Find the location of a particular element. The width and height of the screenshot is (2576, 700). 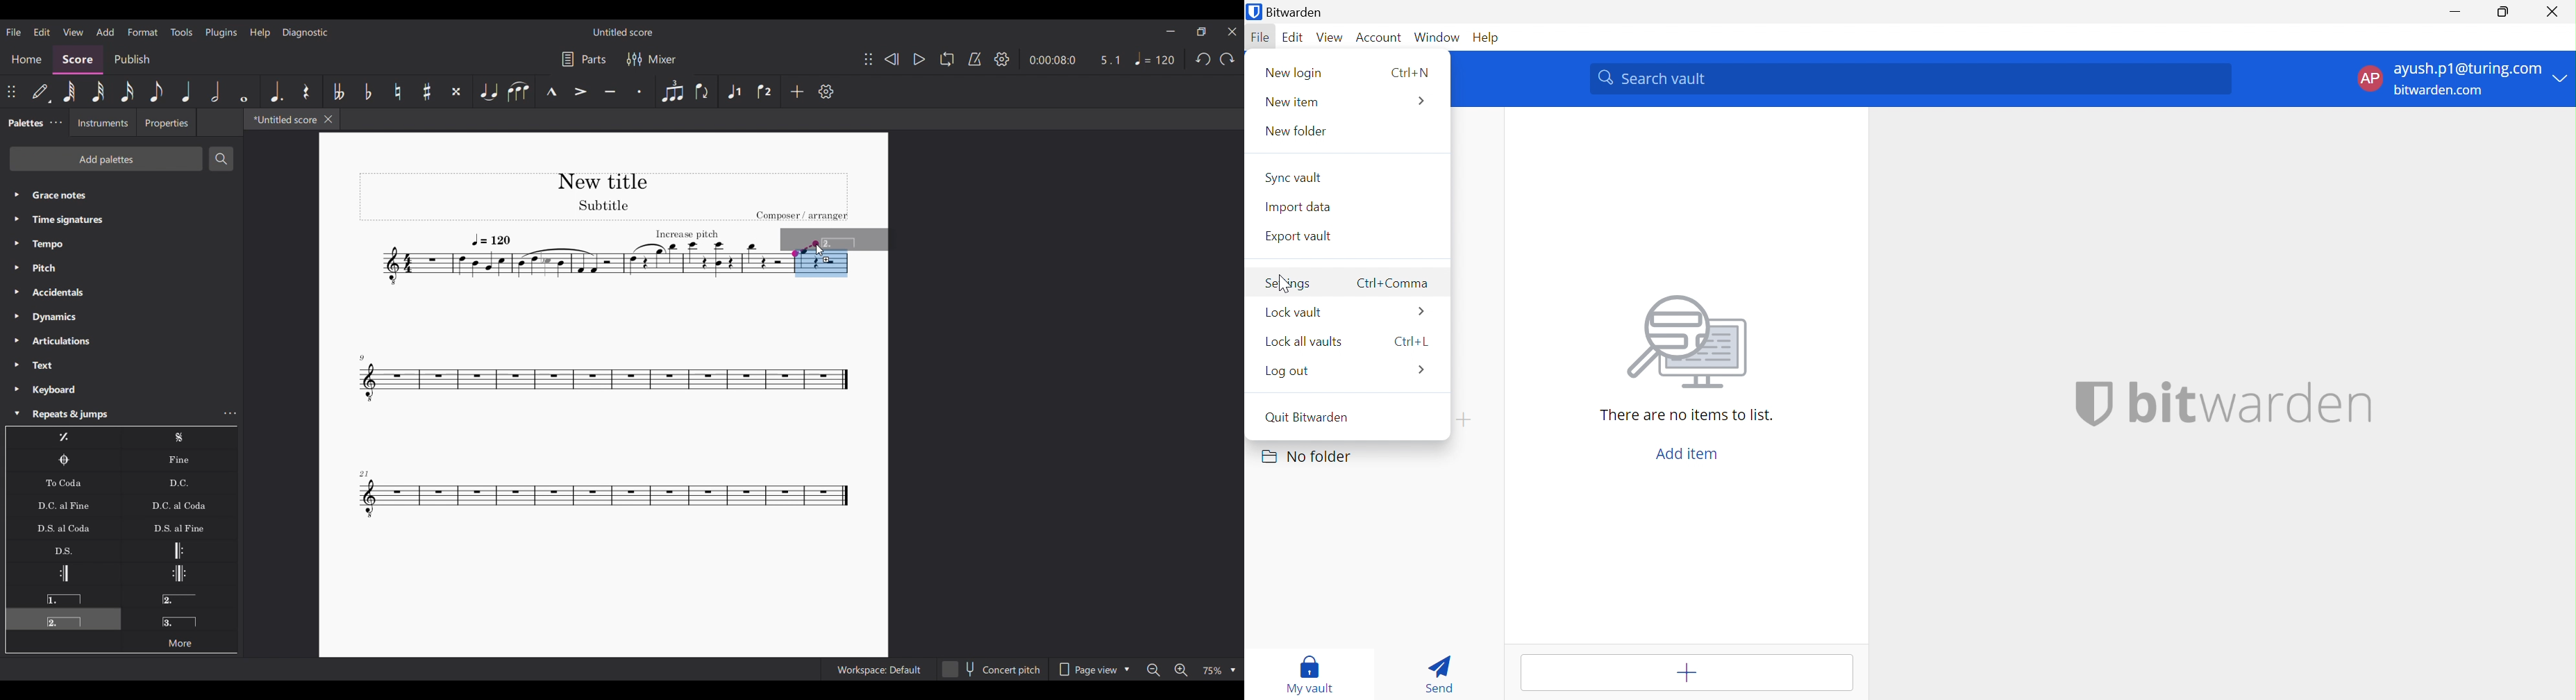

Concert pitch toggle is located at coordinates (992, 669).